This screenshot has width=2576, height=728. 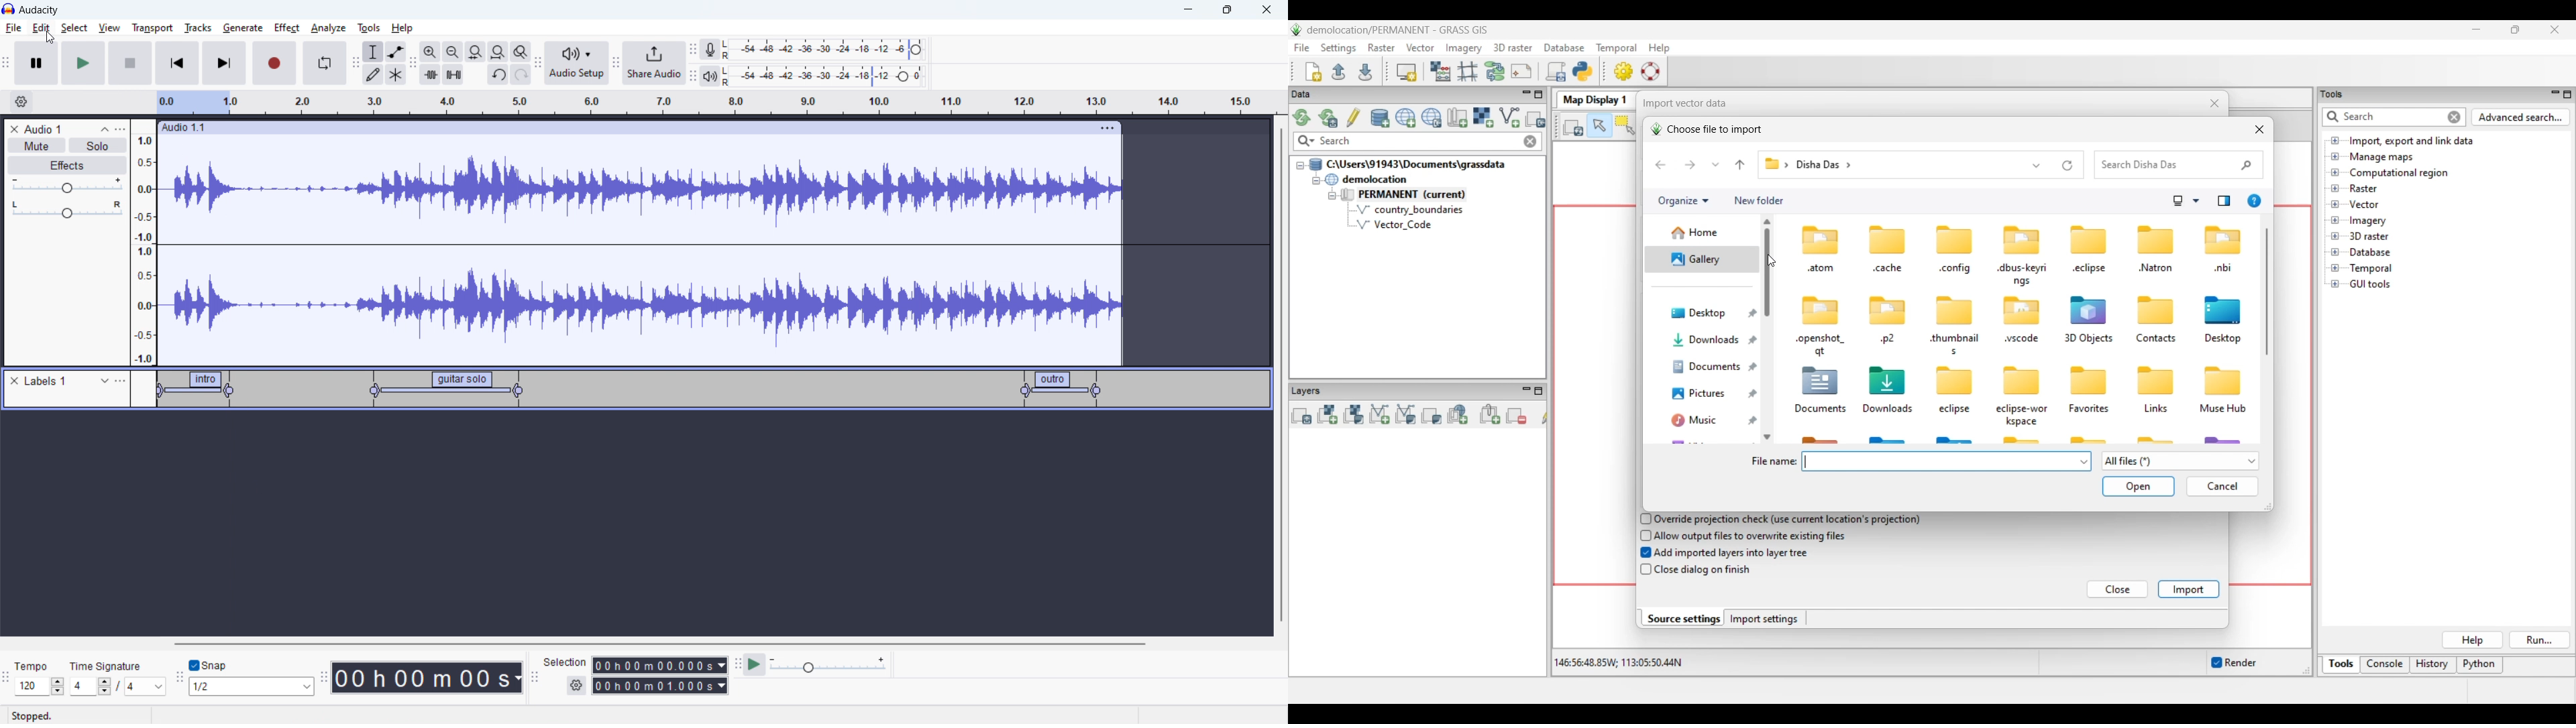 What do you see at coordinates (14, 129) in the screenshot?
I see `remove track` at bounding box center [14, 129].